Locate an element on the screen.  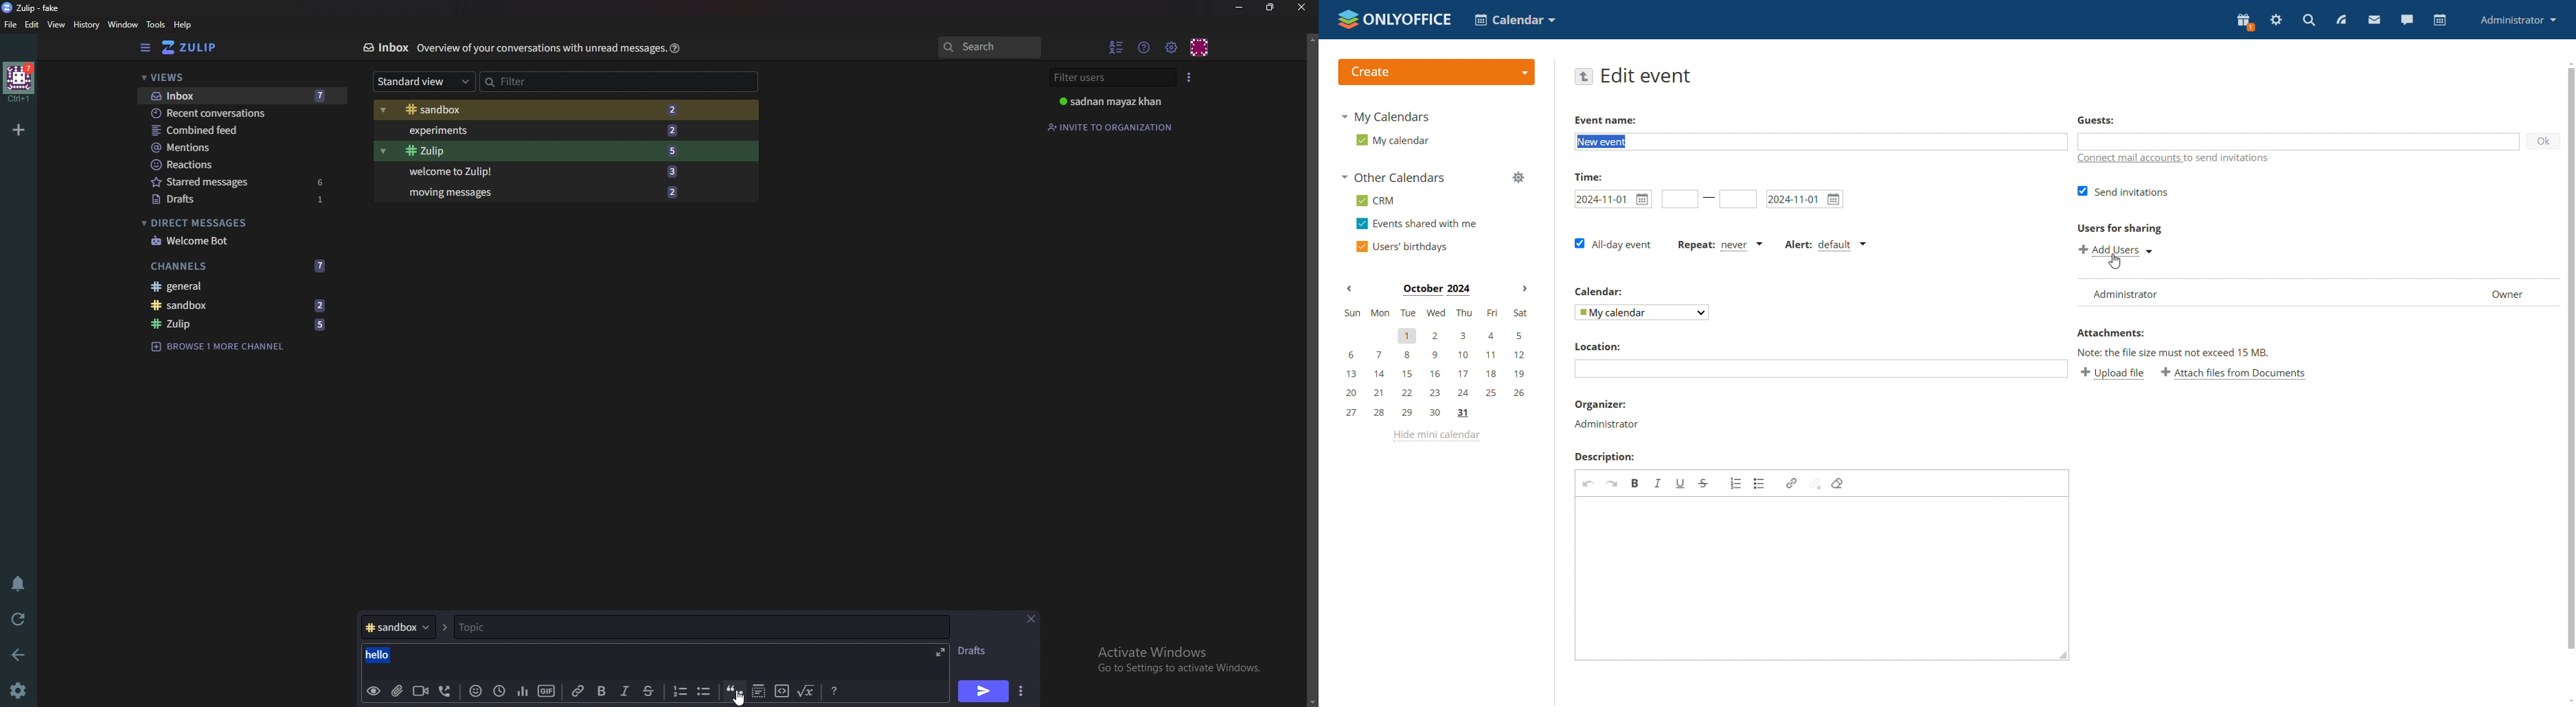
Welcome bot is located at coordinates (240, 242).